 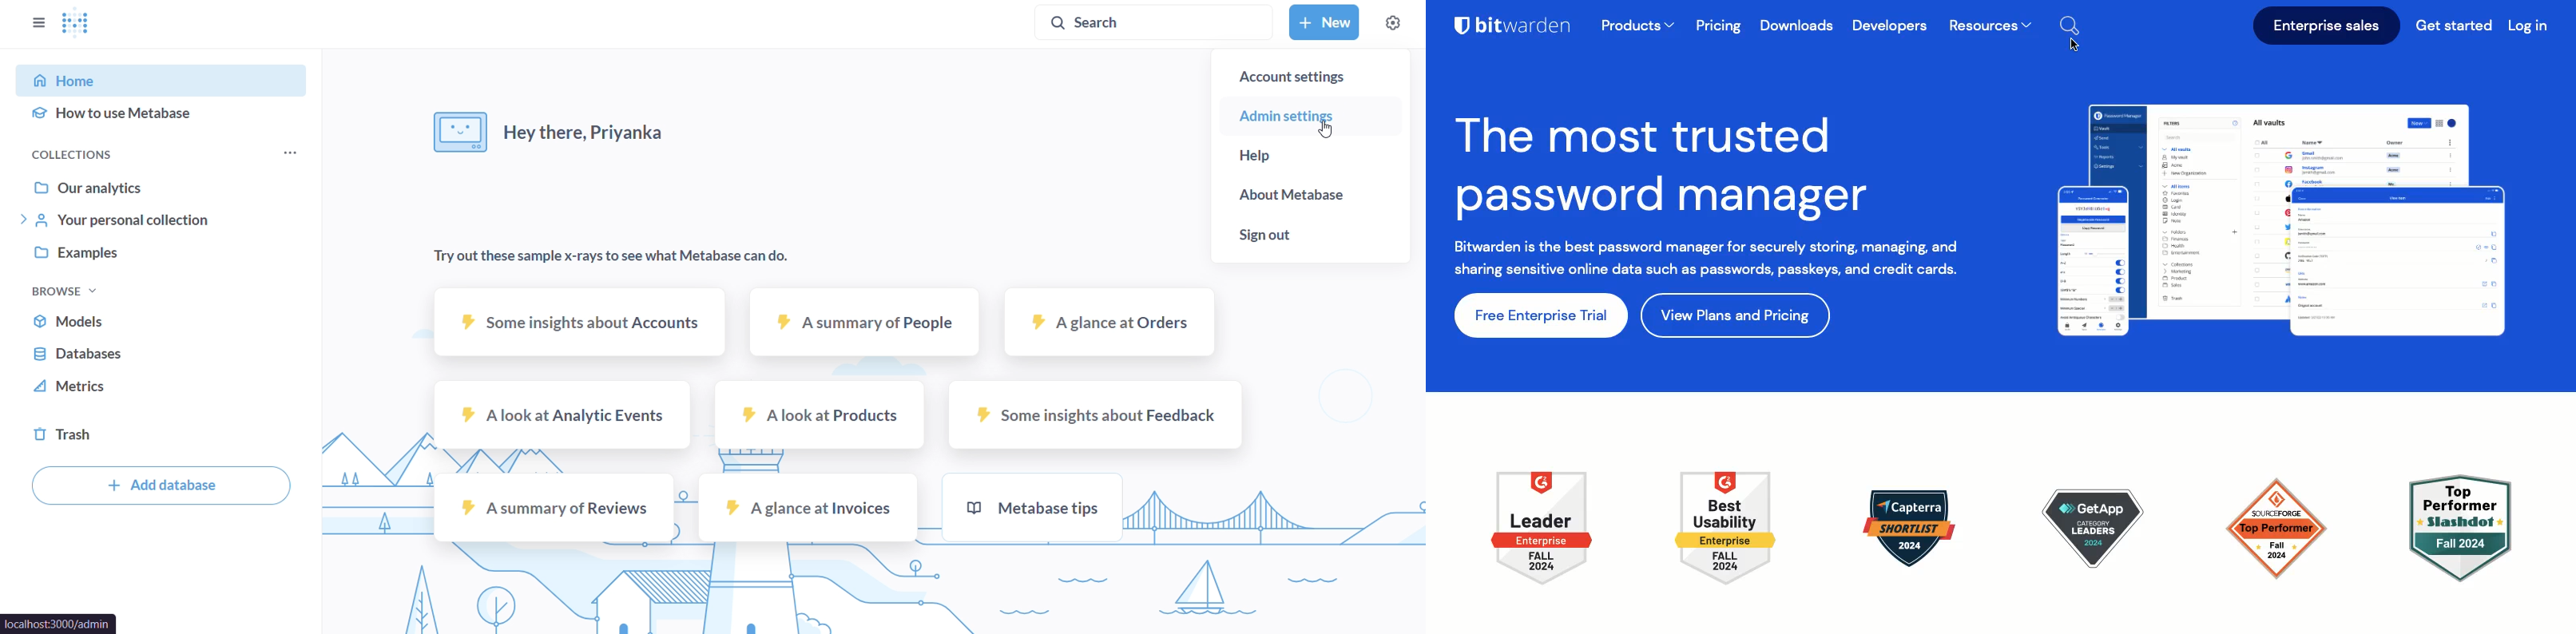 I want to click on Downloads, so click(x=1800, y=28).